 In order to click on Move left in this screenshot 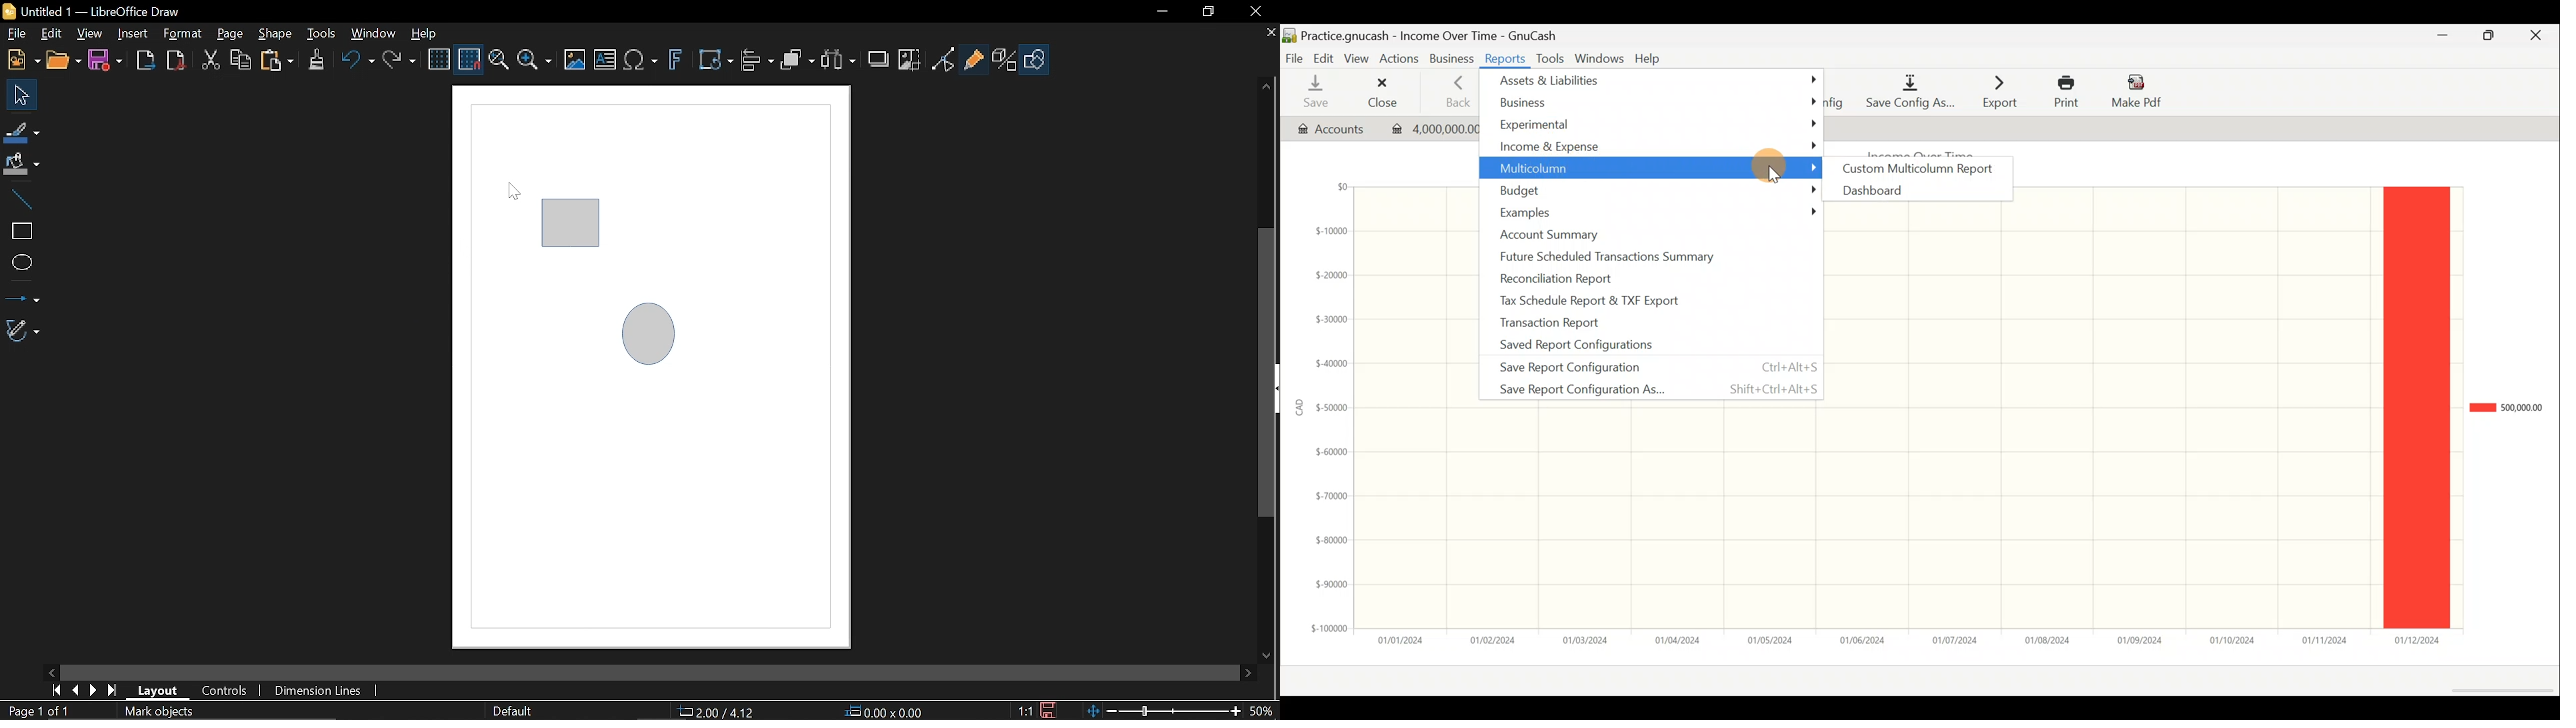, I will do `click(47, 671)`.